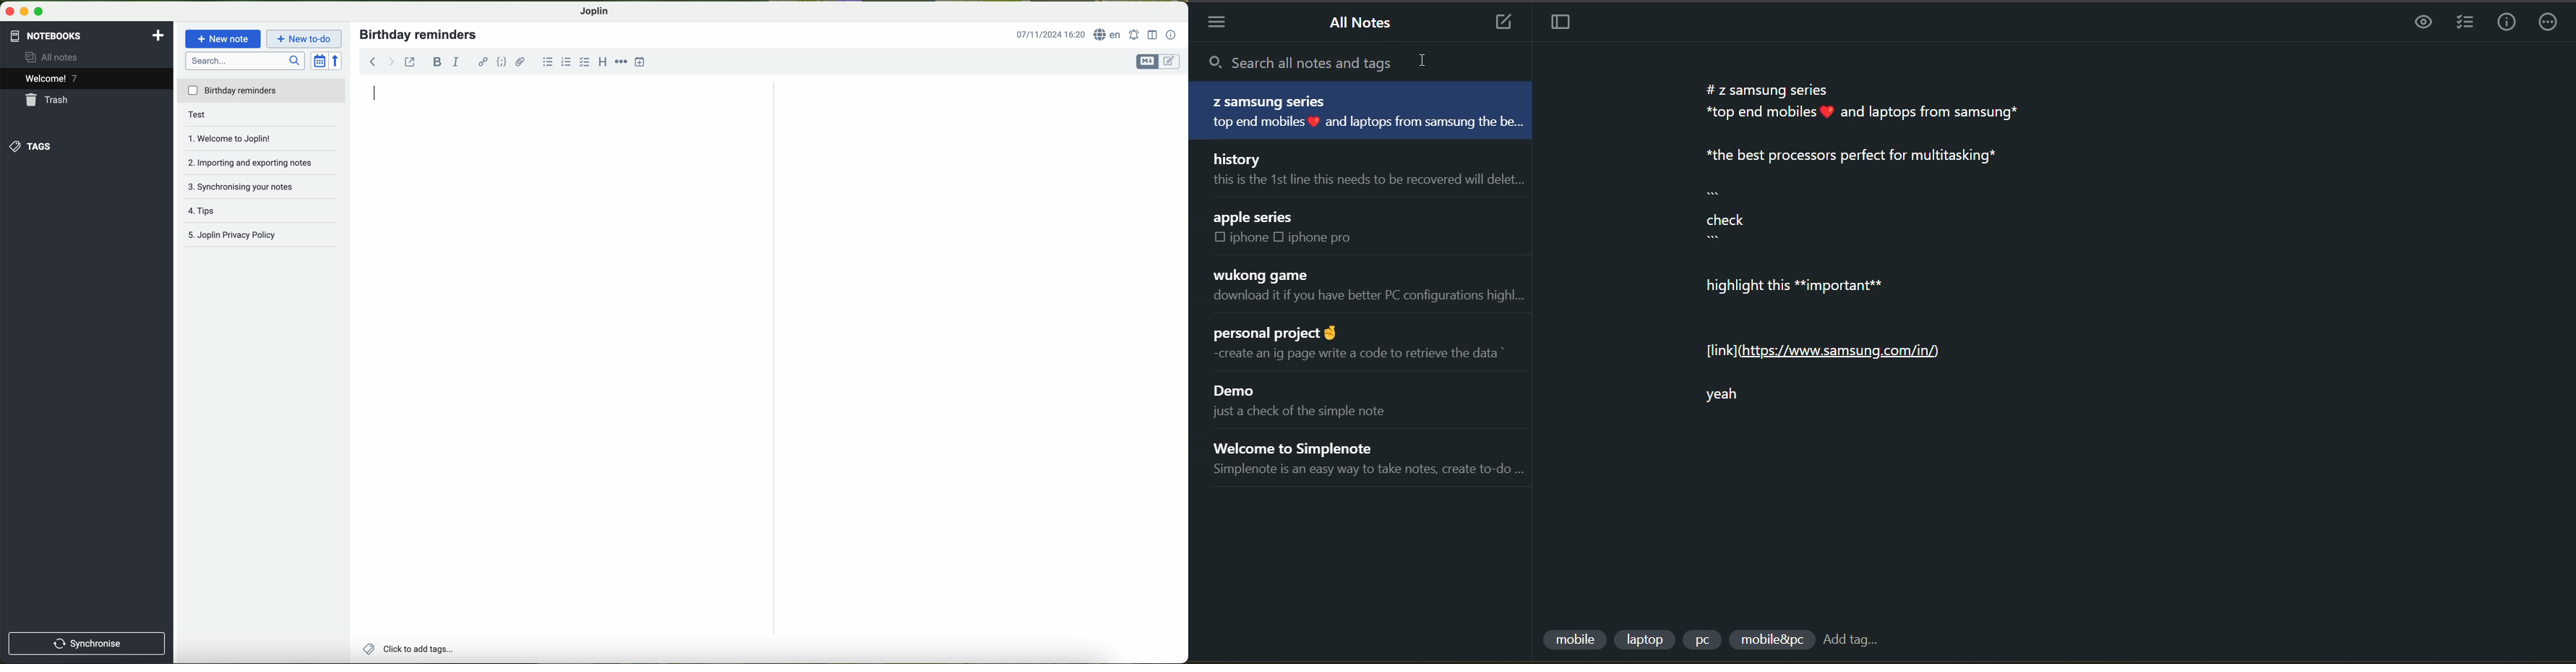 This screenshot has width=2576, height=672. I want to click on numbered list, so click(565, 62).